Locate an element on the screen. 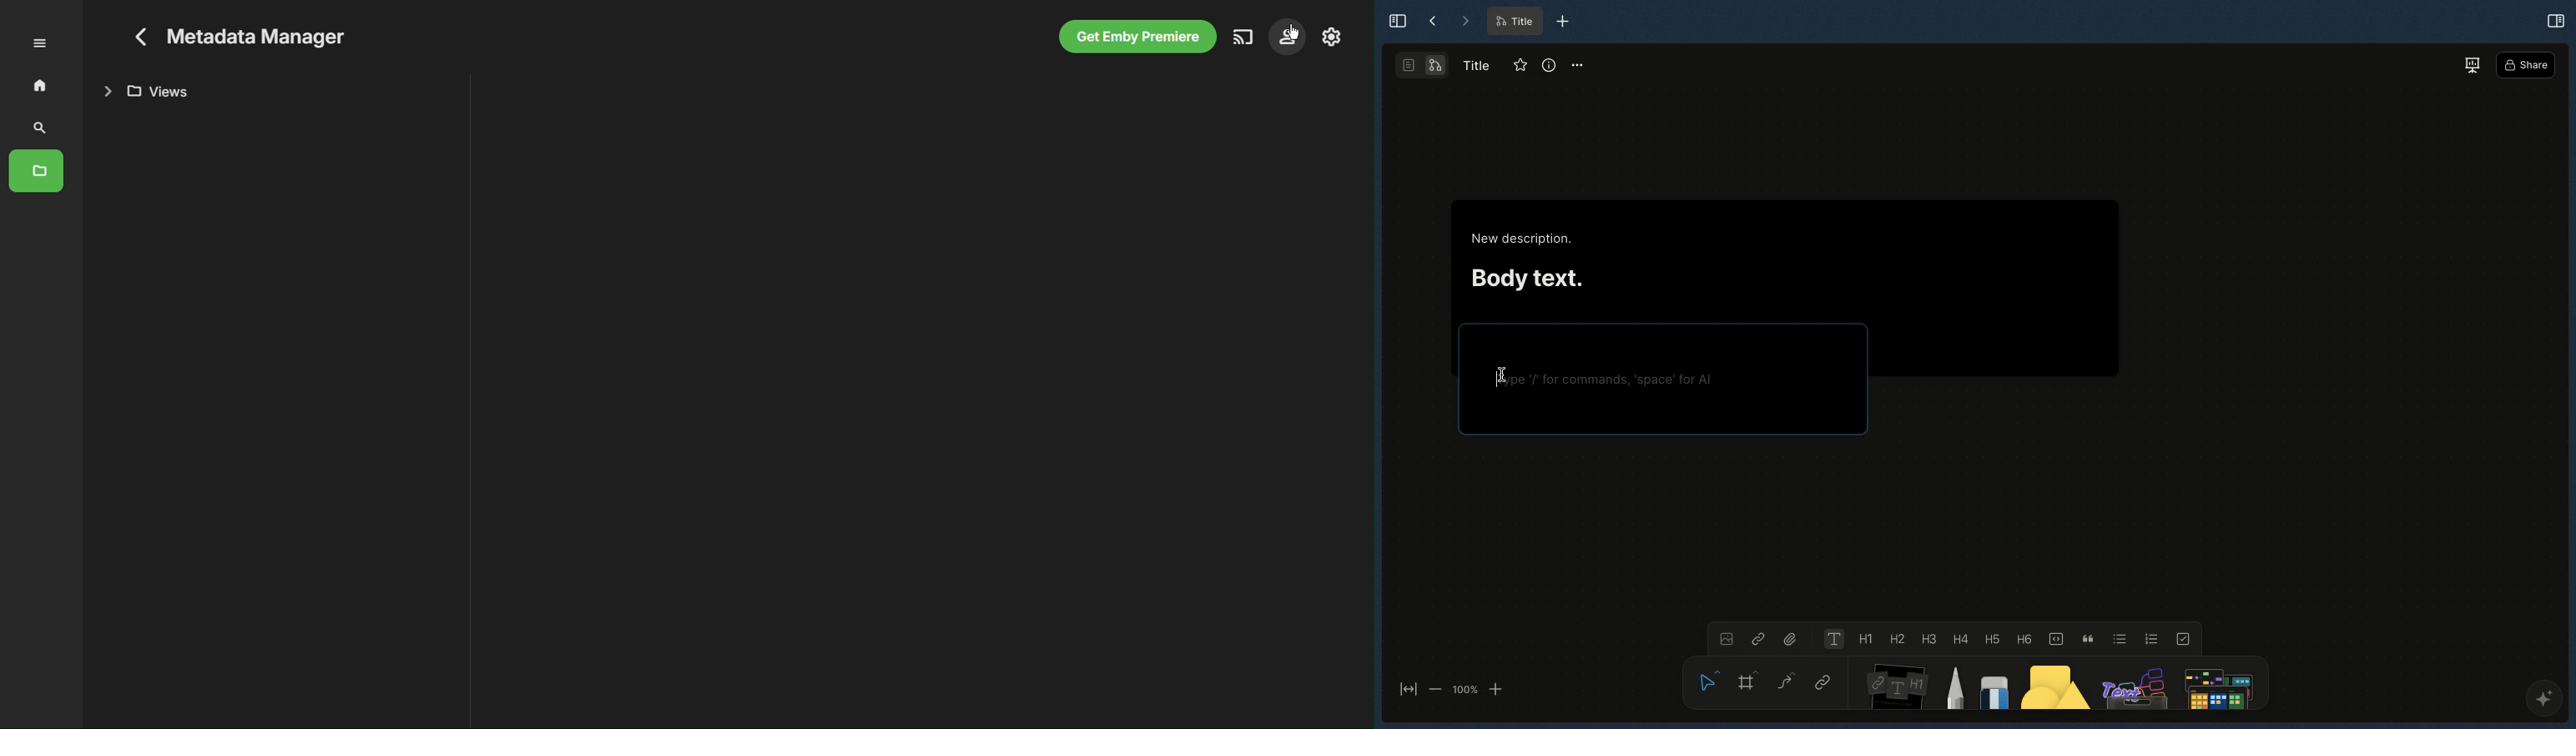  Cursor is located at coordinates (1294, 31).